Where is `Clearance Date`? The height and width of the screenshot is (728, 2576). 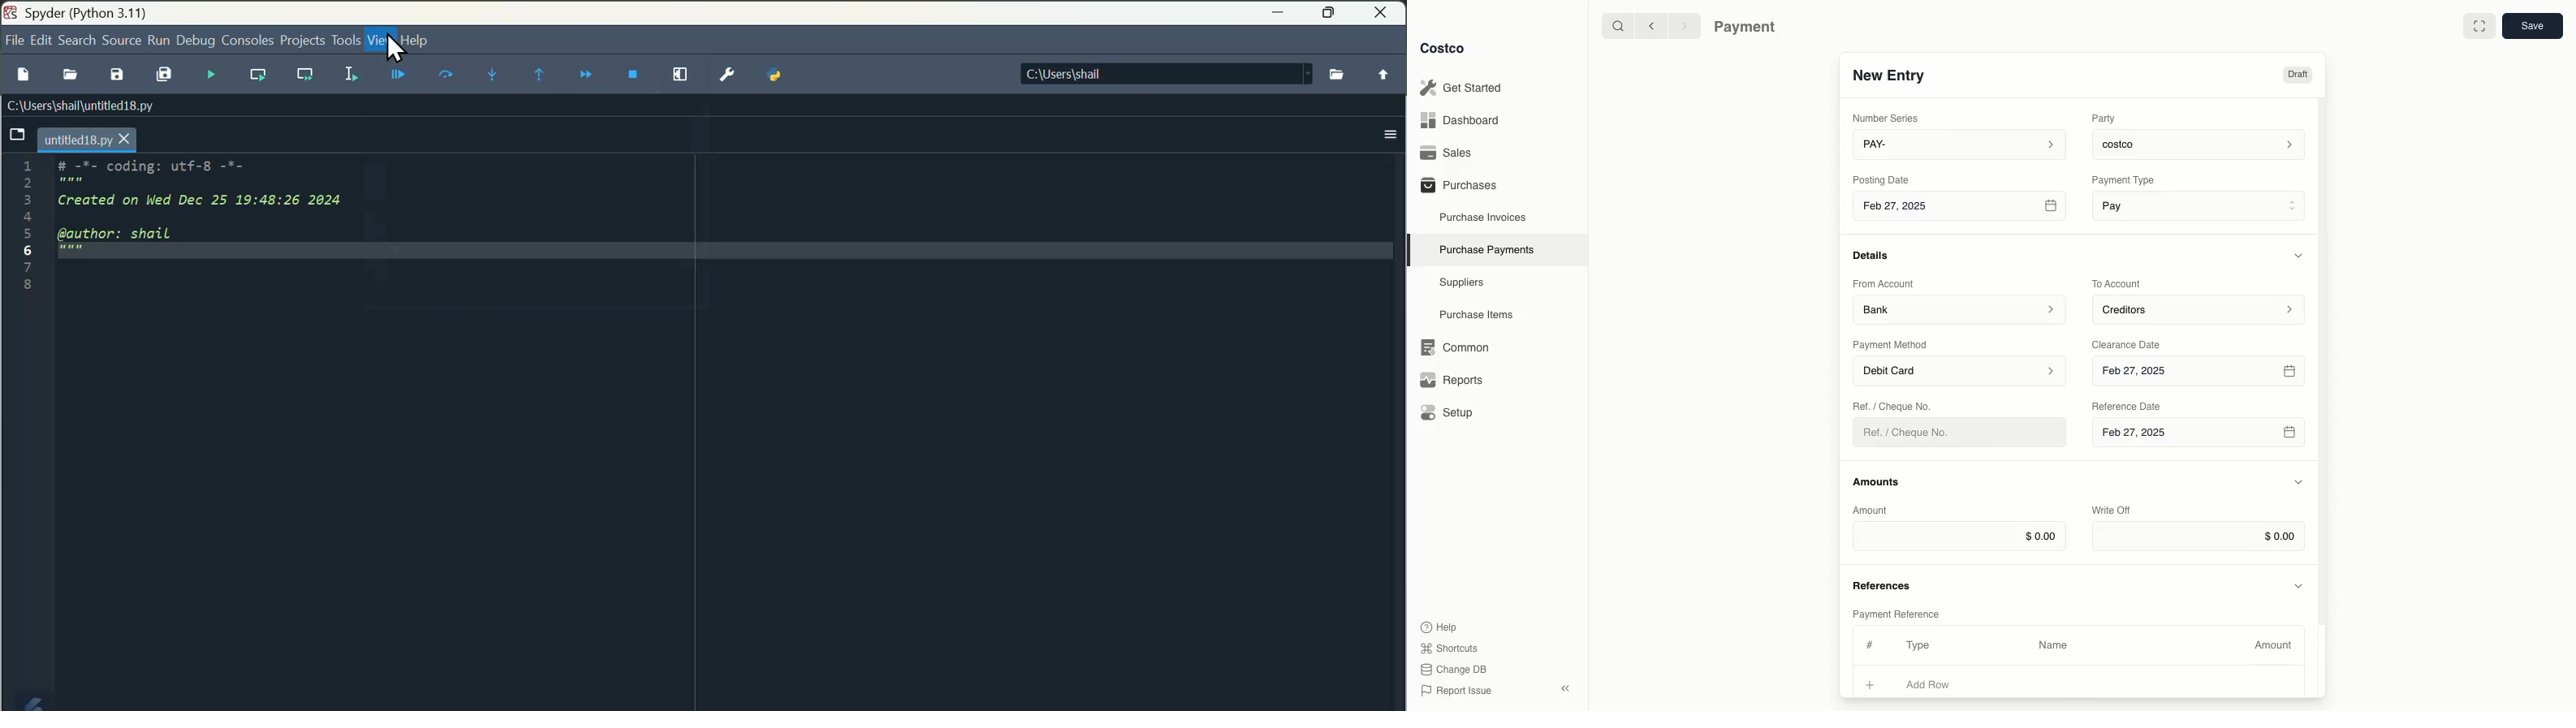 Clearance Date is located at coordinates (2132, 343).